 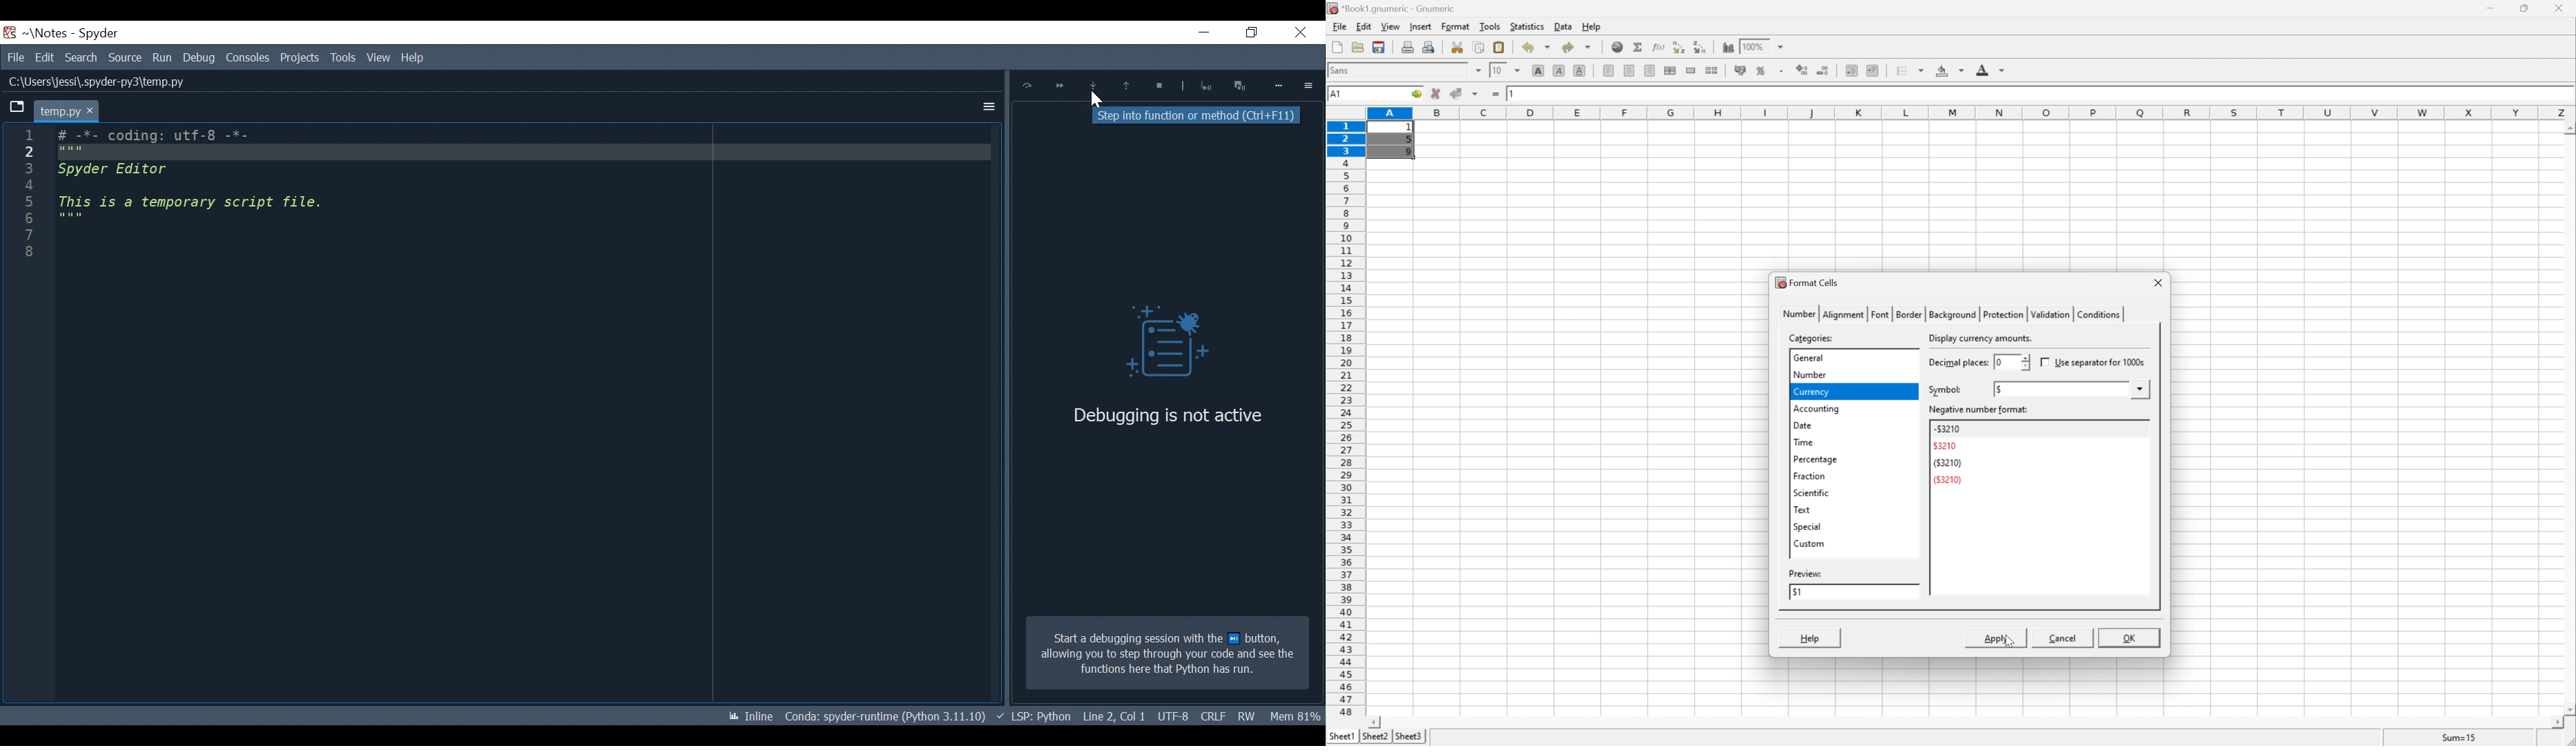 What do you see at coordinates (1476, 94) in the screenshot?
I see `accept changes across all selections` at bounding box center [1476, 94].